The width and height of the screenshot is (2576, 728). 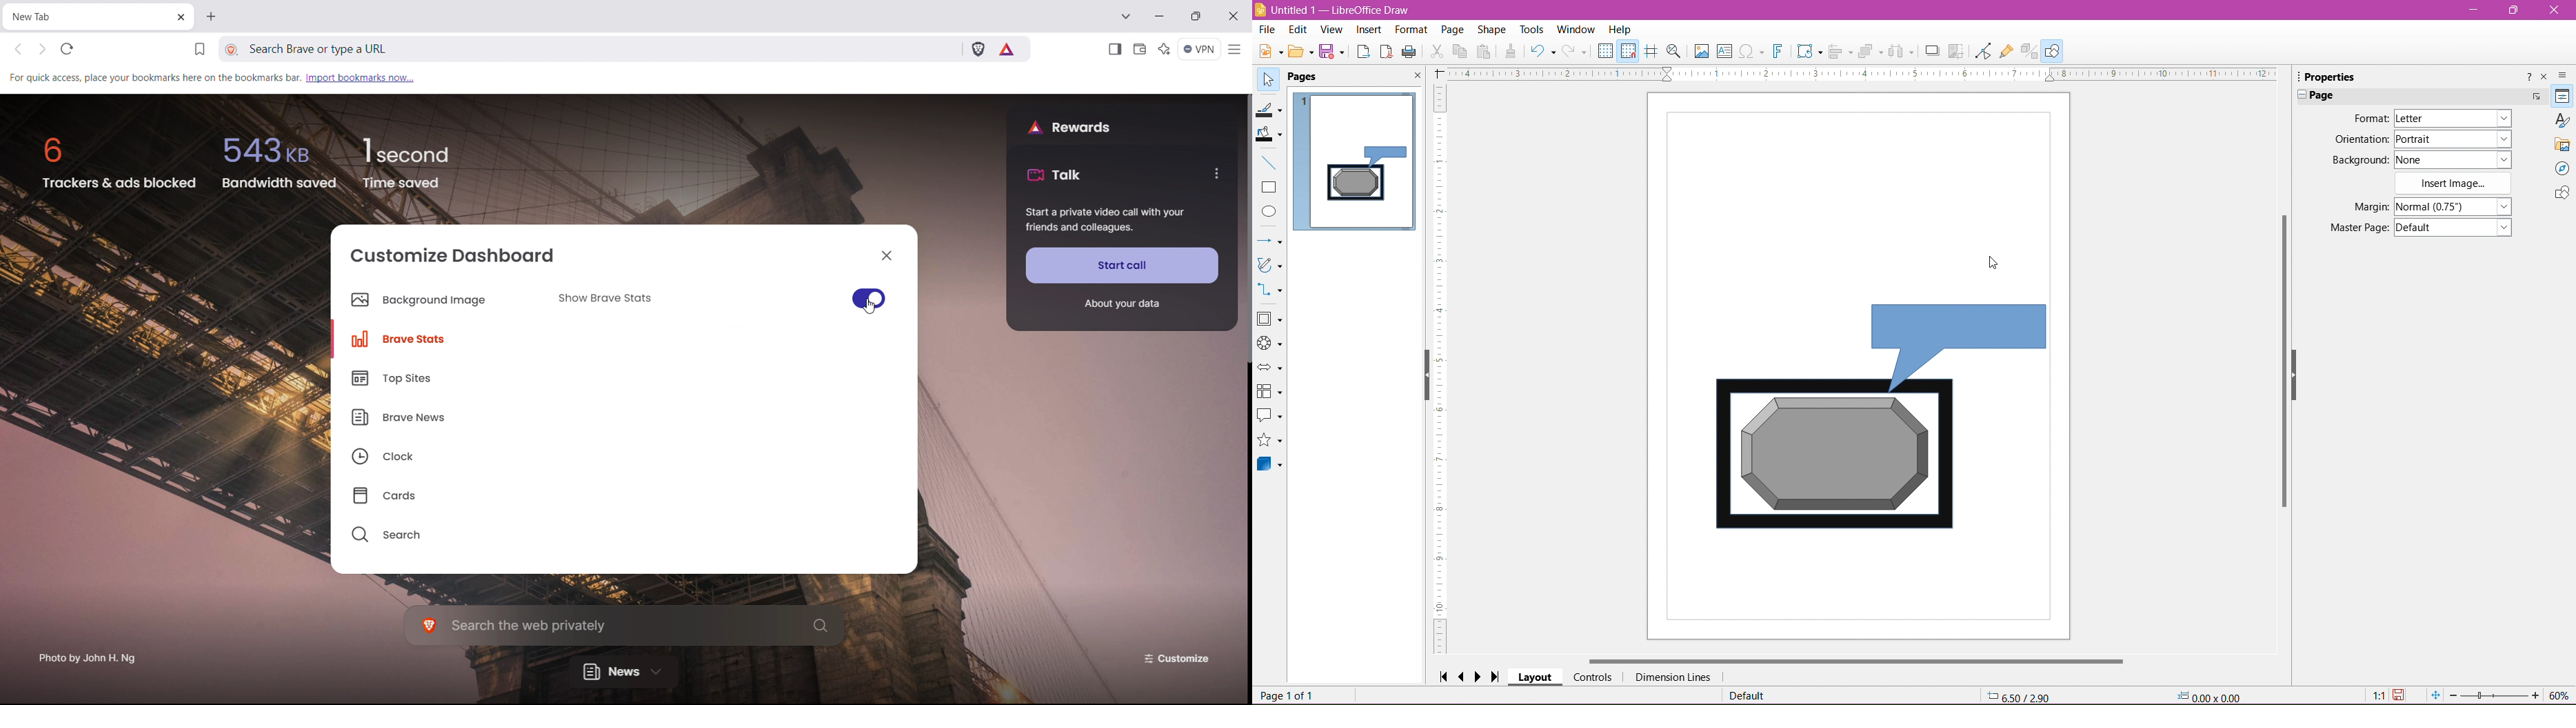 What do you see at coordinates (1982, 52) in the screenshot?
I see `Toggle Point Edit Mode` at bounding box center [1982, 52].